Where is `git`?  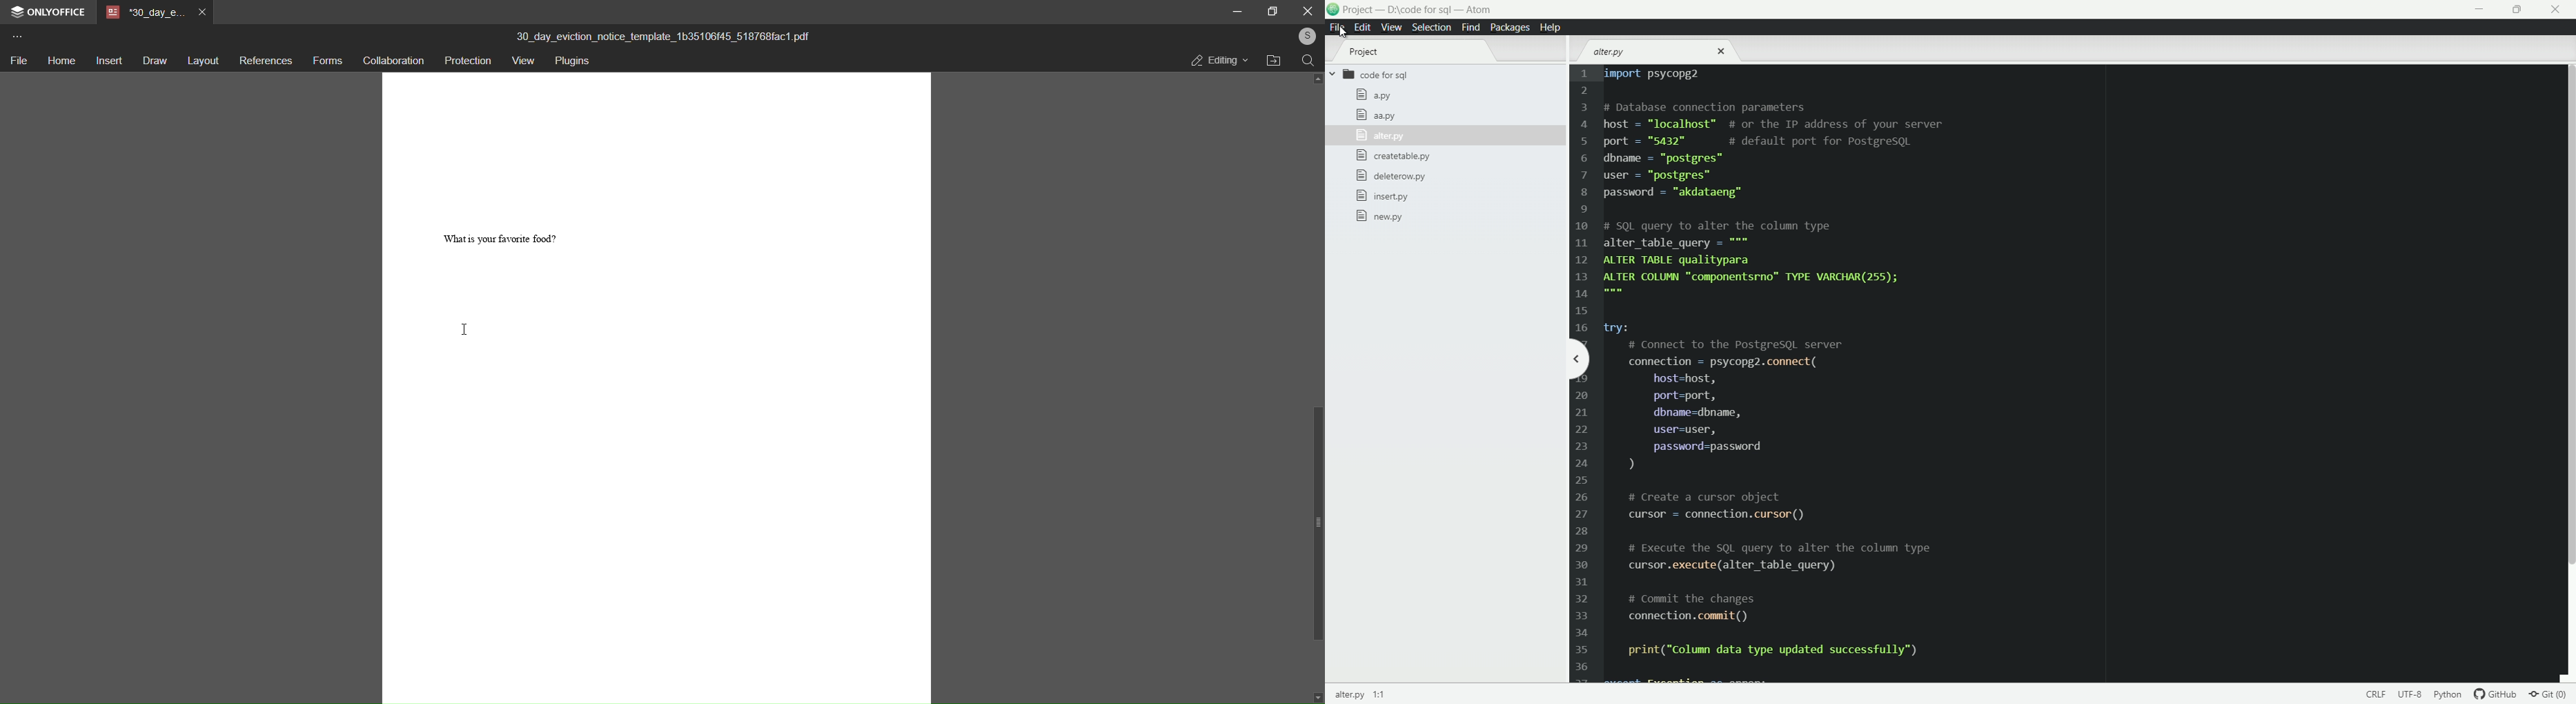 git is located at coordinates (2553, 694).